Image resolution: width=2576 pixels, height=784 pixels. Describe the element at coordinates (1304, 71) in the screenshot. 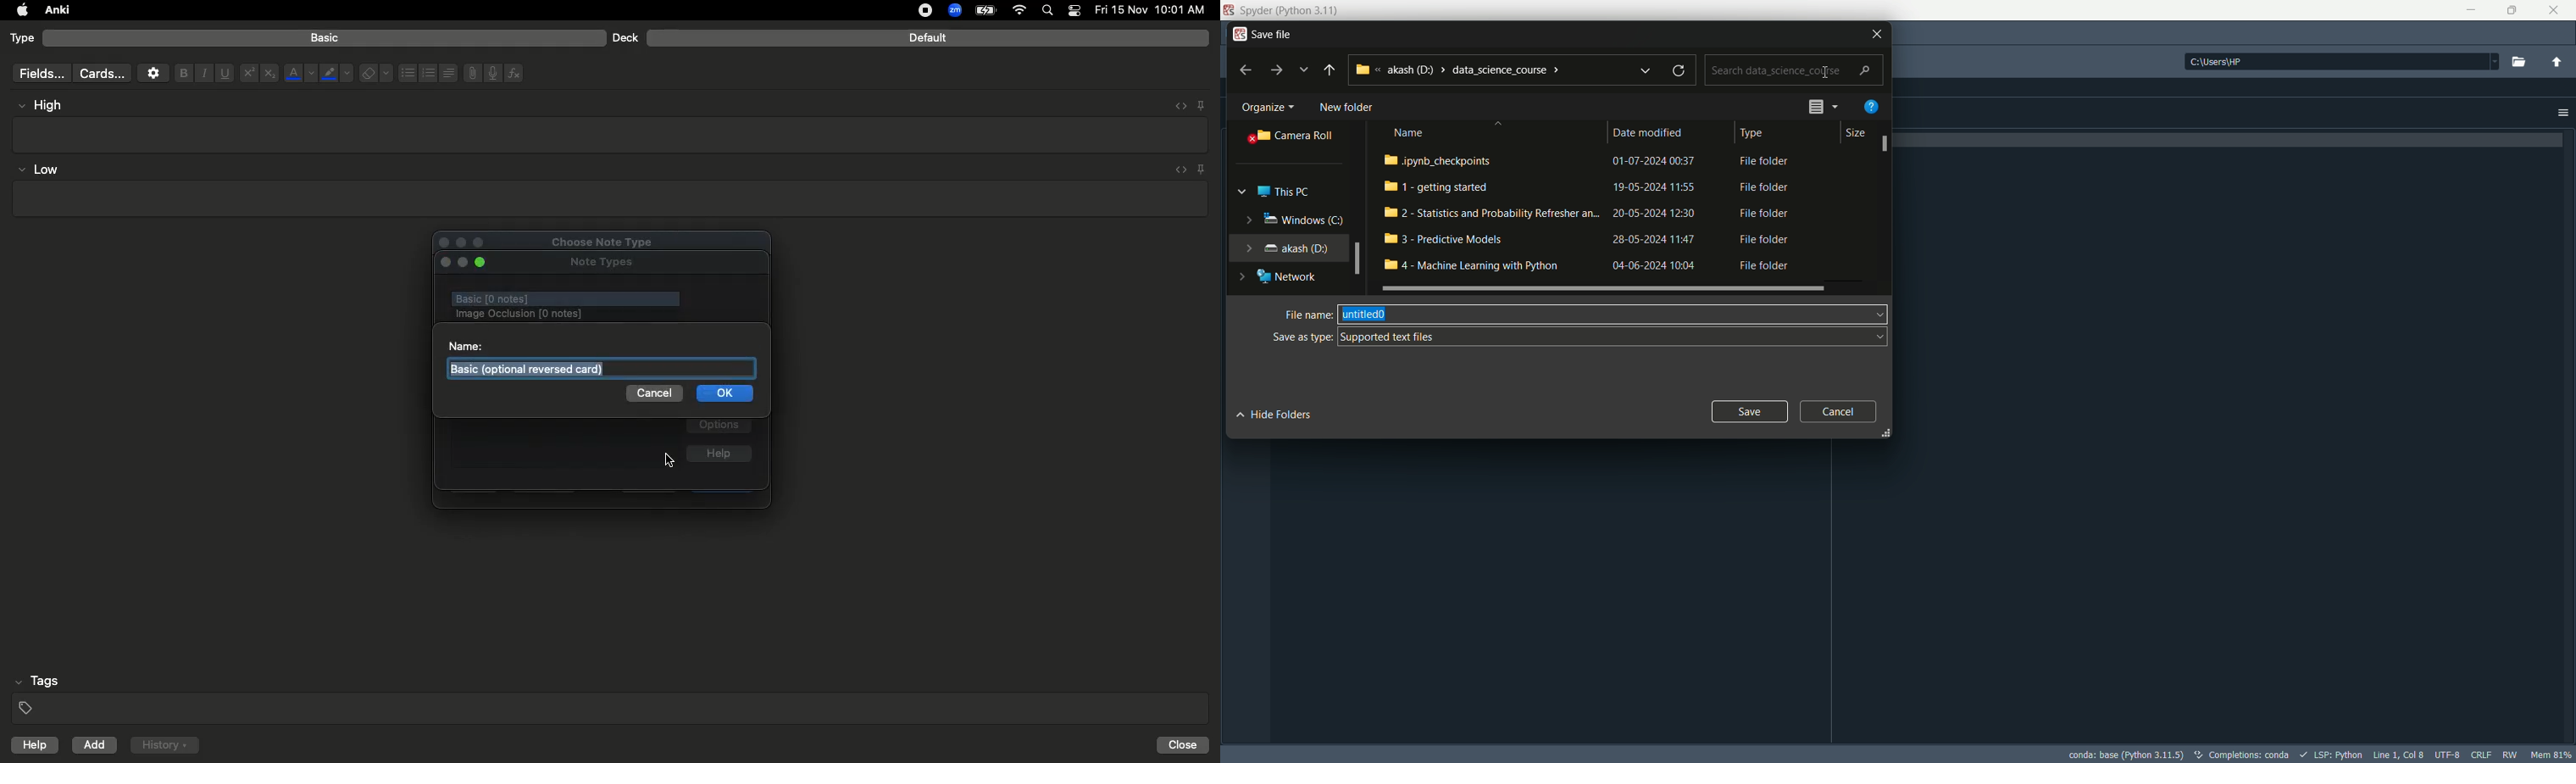

I see `recent locations` at that location.